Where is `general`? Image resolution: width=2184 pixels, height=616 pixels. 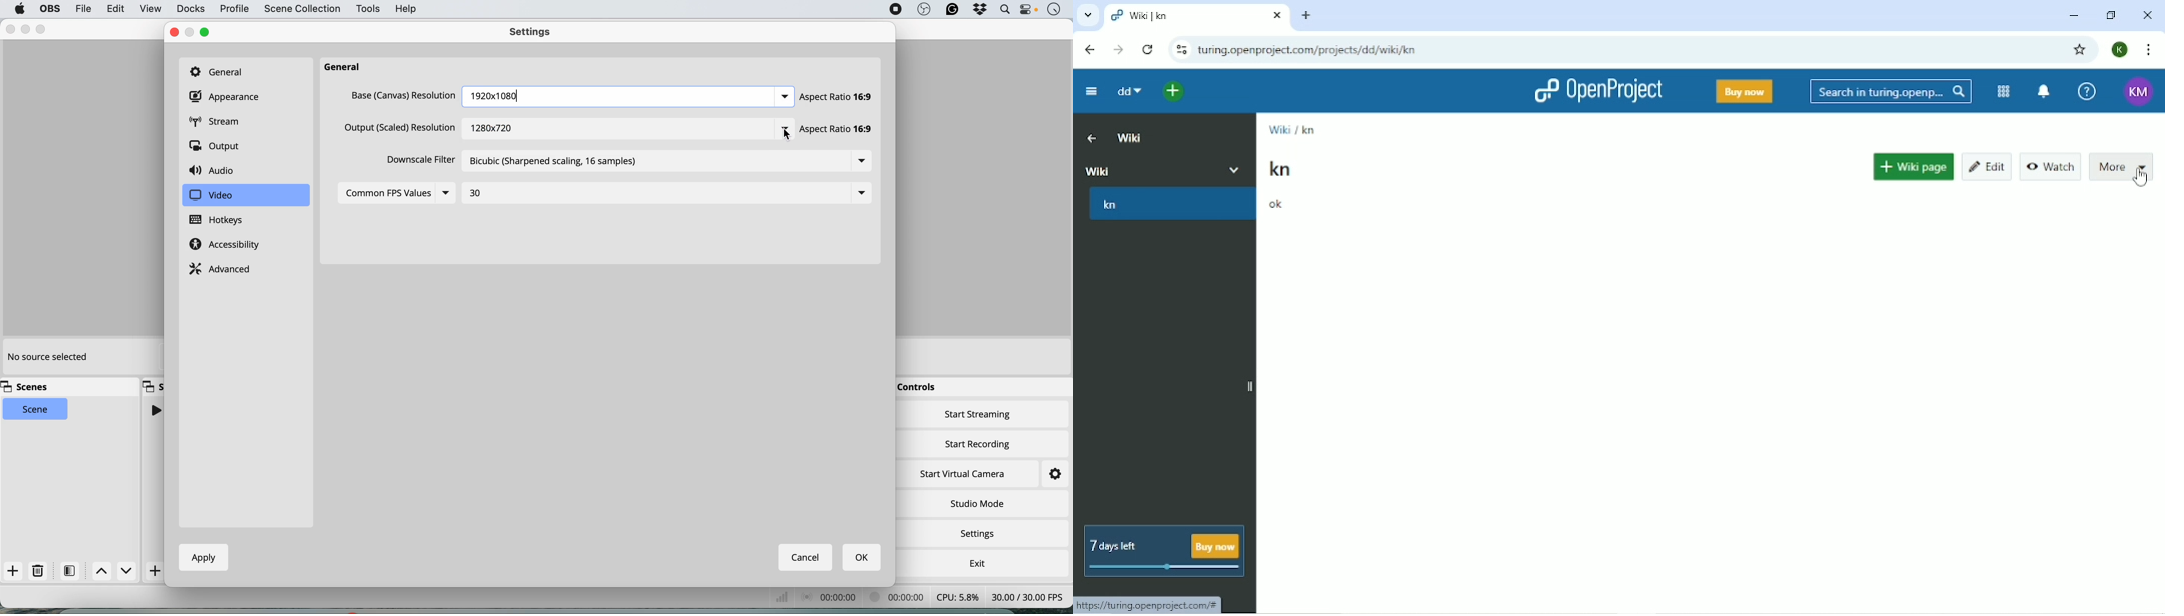 general is located at coordinates (347, 68).